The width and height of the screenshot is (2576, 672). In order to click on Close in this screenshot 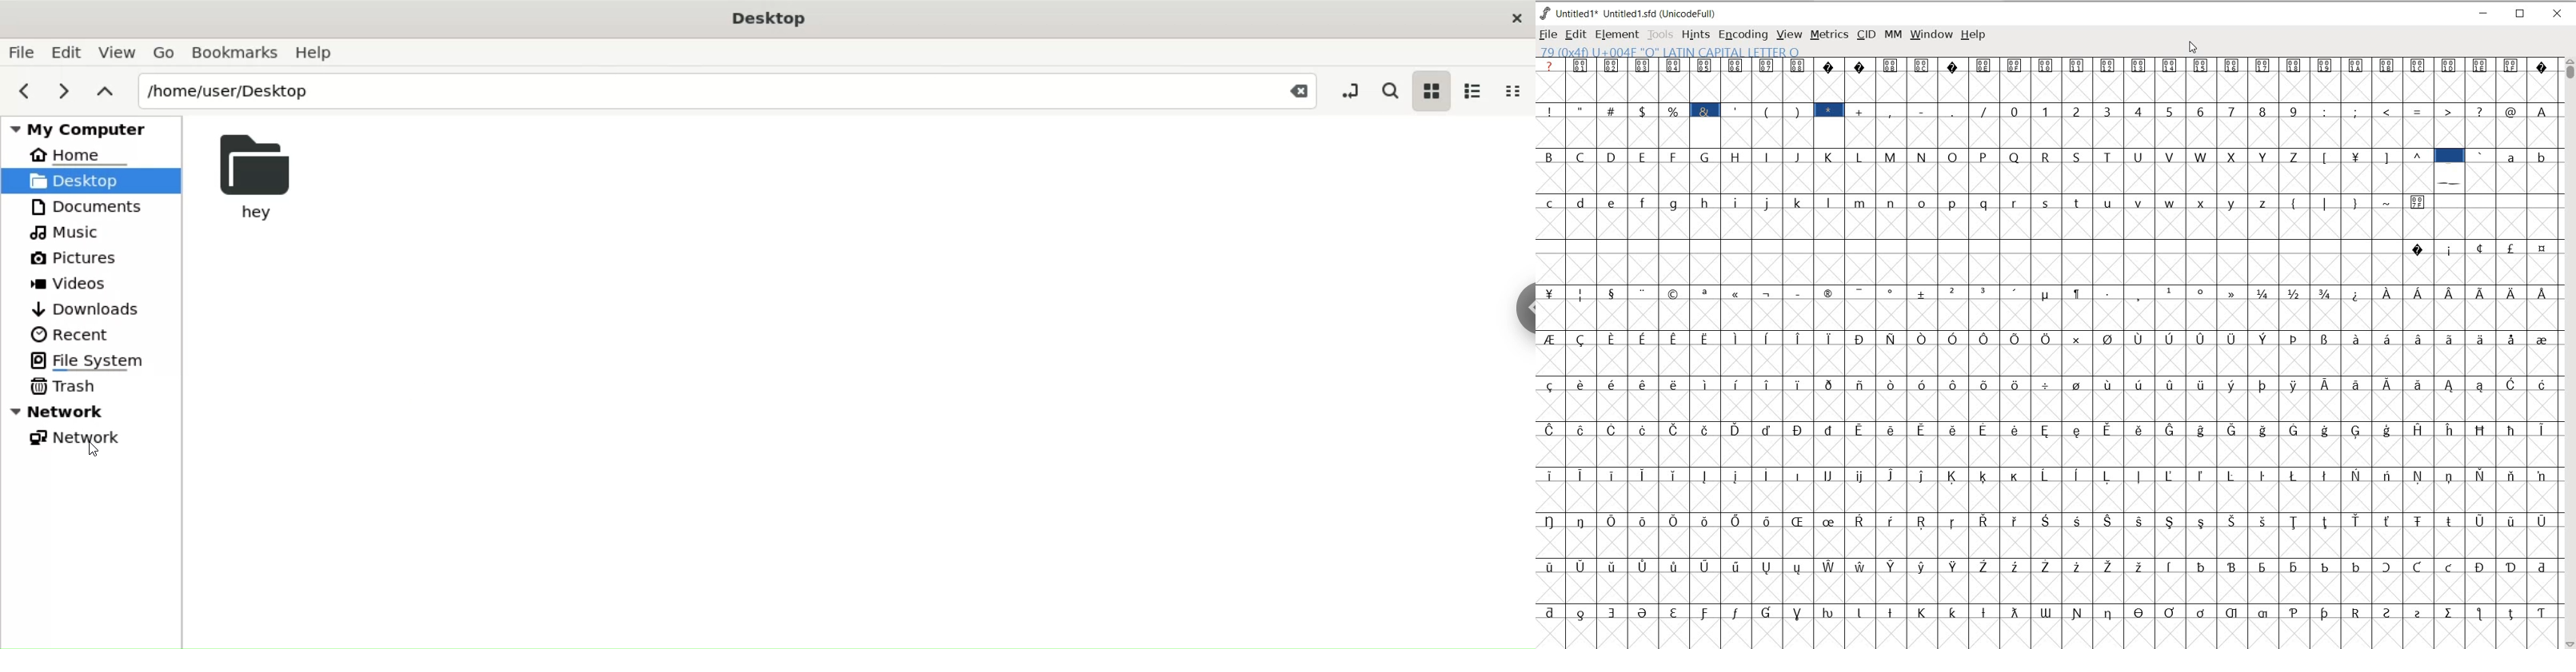, I will do `click(1292, 89)`.